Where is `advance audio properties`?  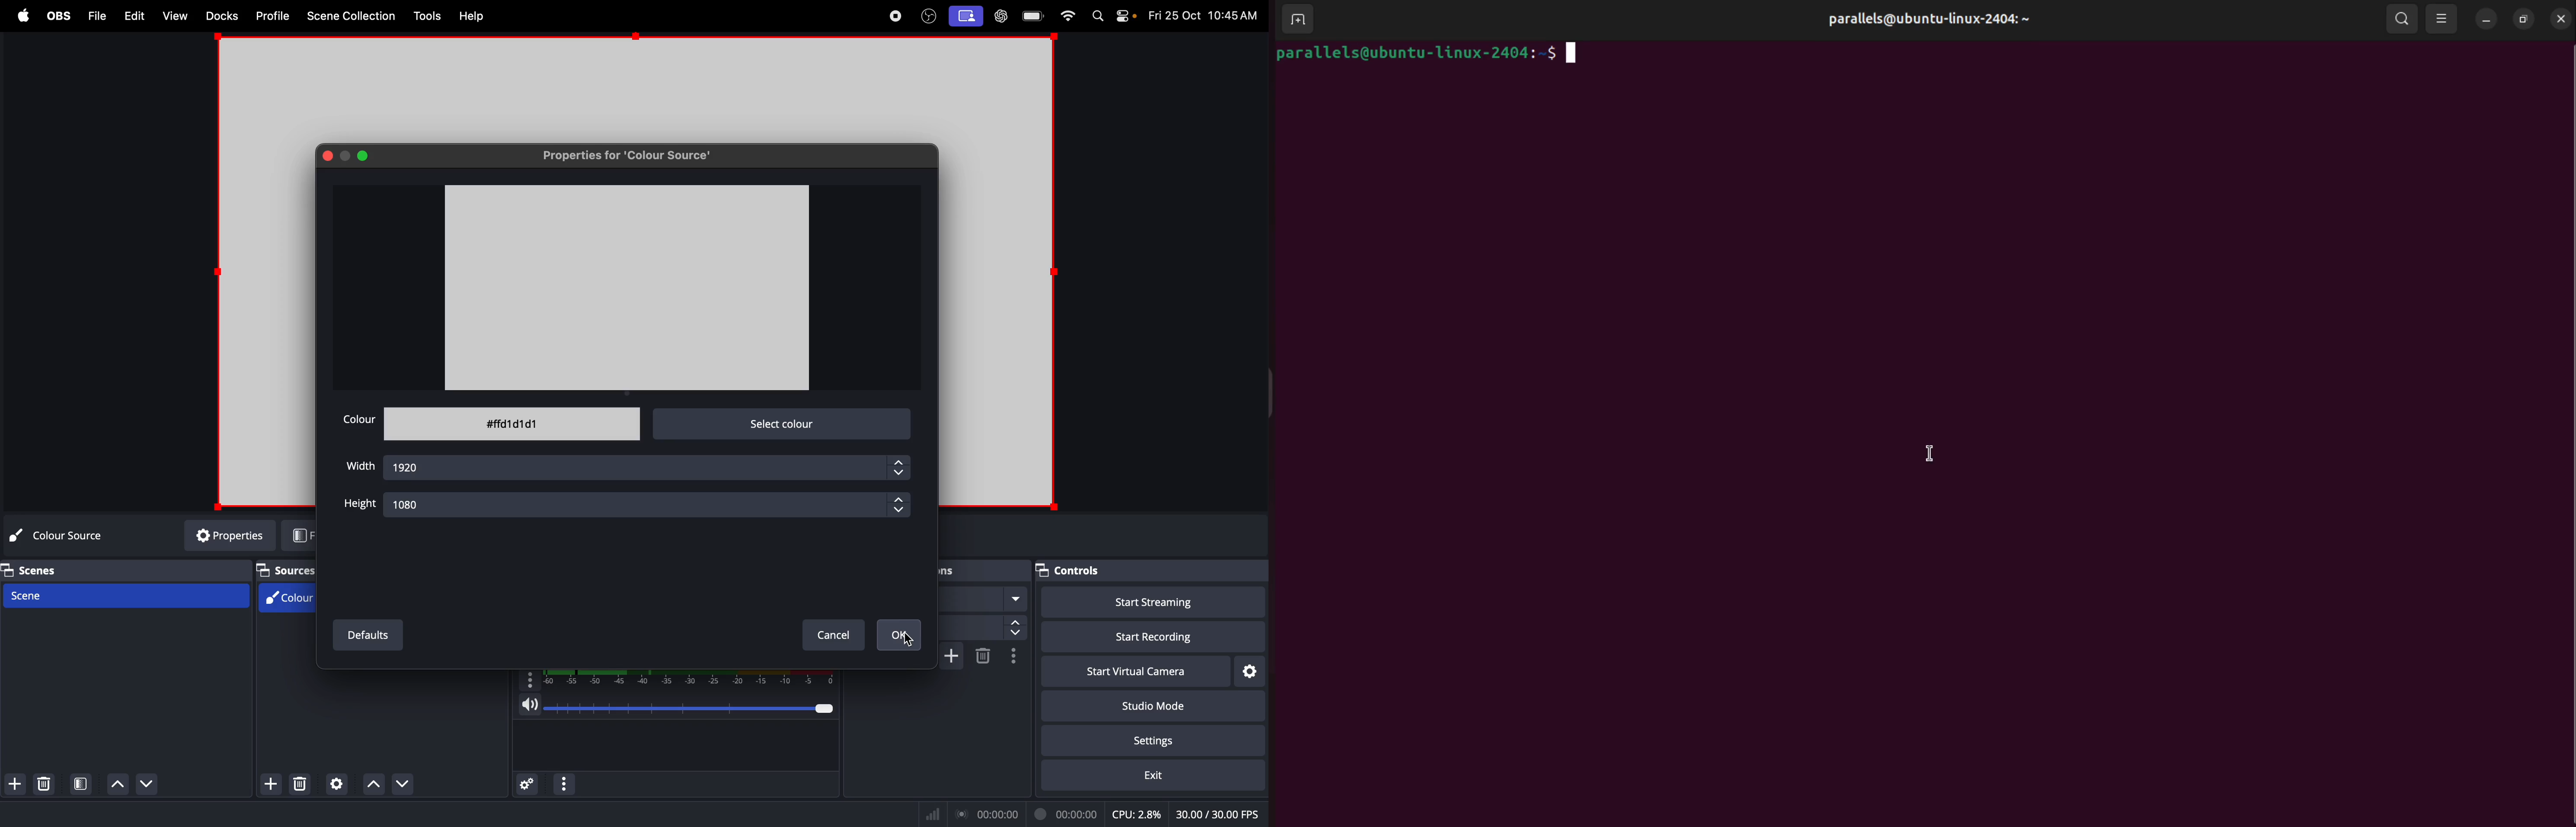
advance audio properties is located at coordinates (528, 785).